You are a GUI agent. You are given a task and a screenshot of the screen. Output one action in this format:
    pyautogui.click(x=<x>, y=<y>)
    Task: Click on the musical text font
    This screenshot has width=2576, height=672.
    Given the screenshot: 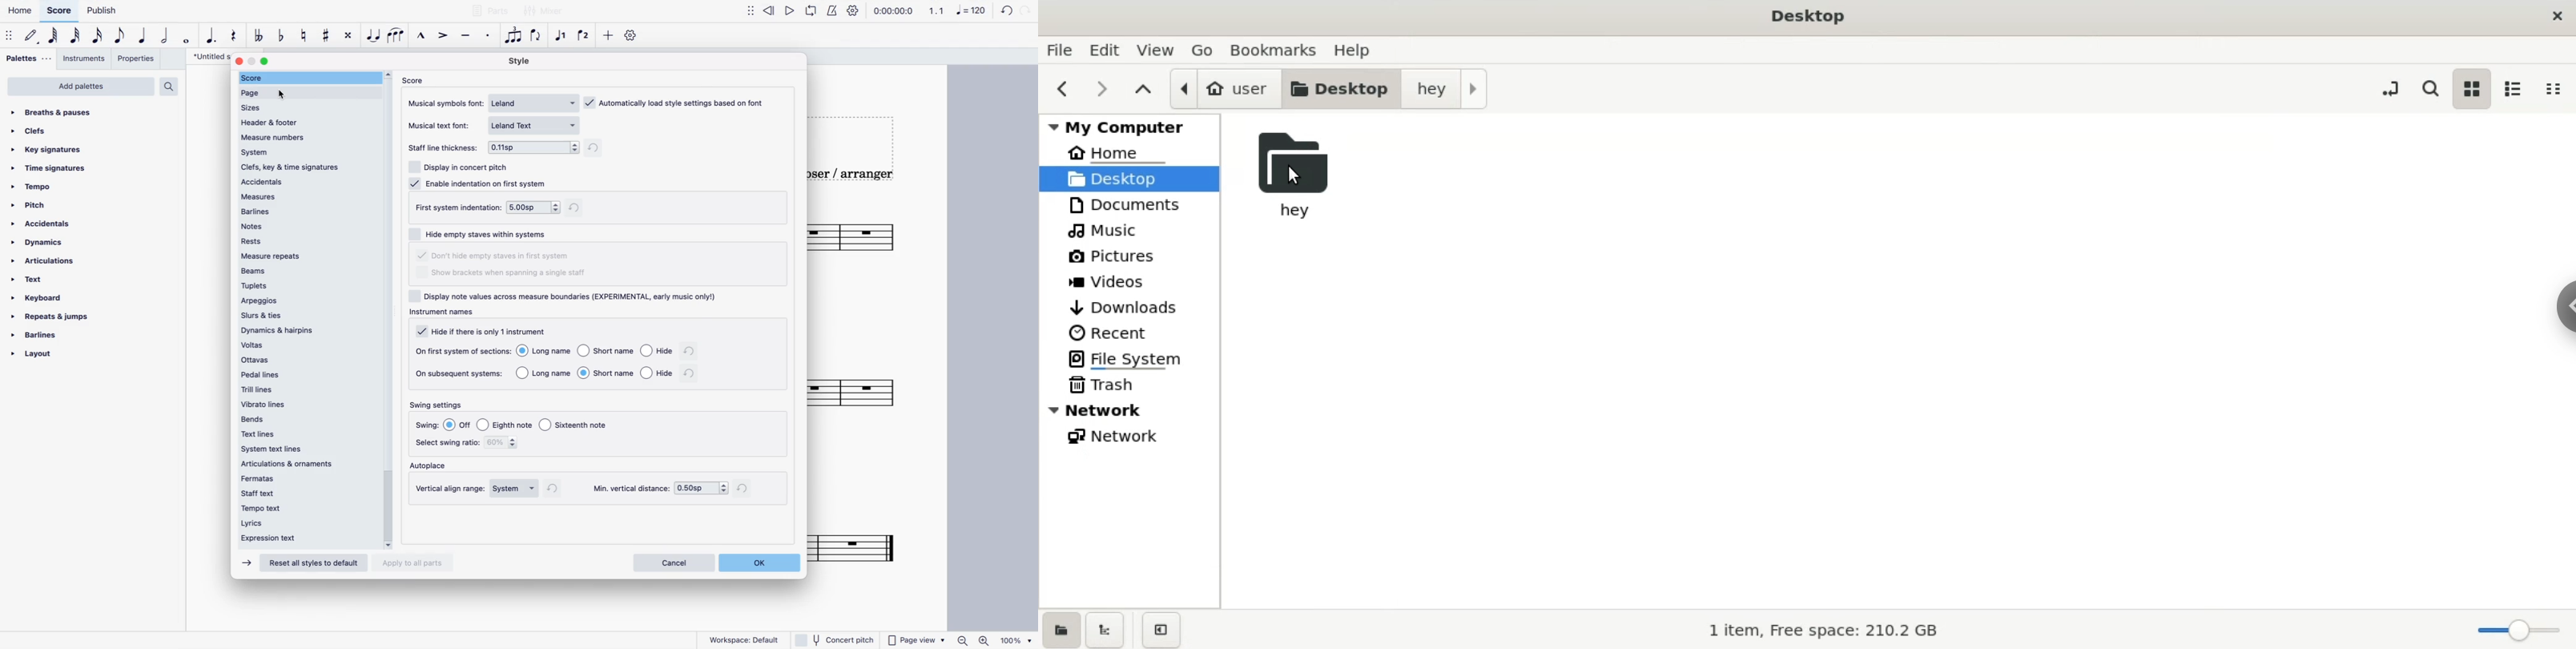 What is the action you would take?
    pyautogui.click(x=441, y=125)
    